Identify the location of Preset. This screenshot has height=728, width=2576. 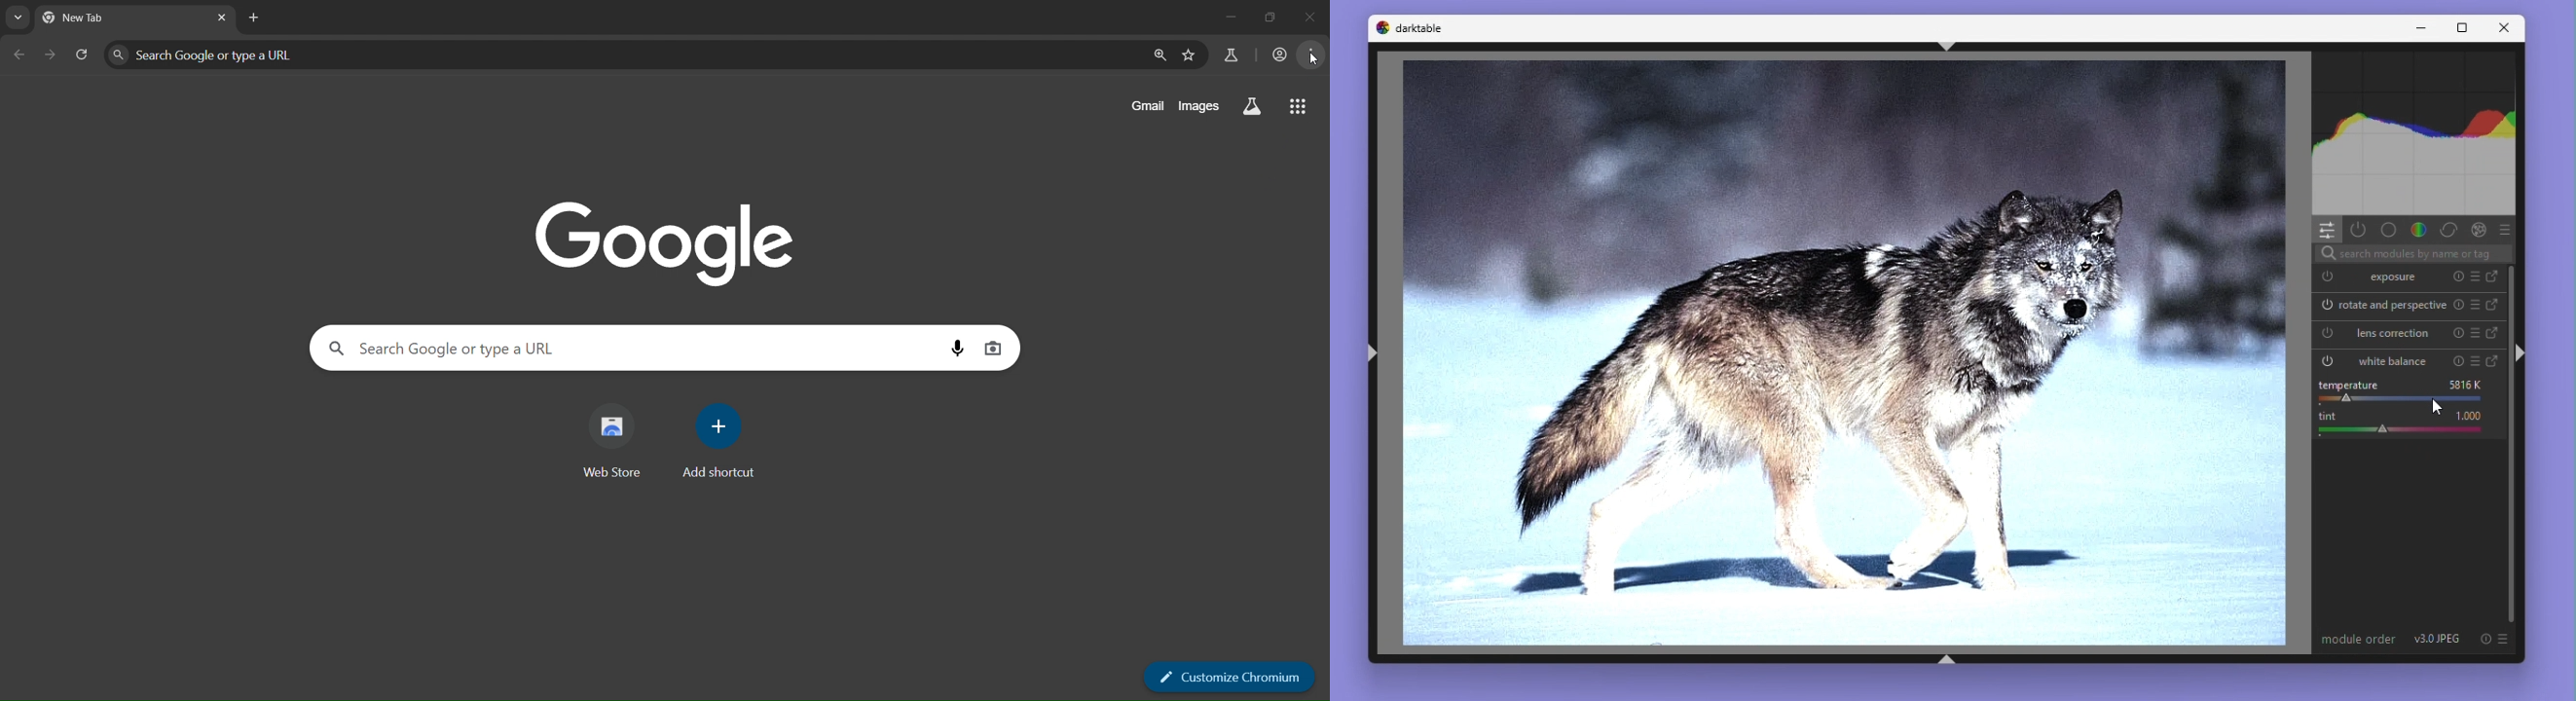
(2479, 307).